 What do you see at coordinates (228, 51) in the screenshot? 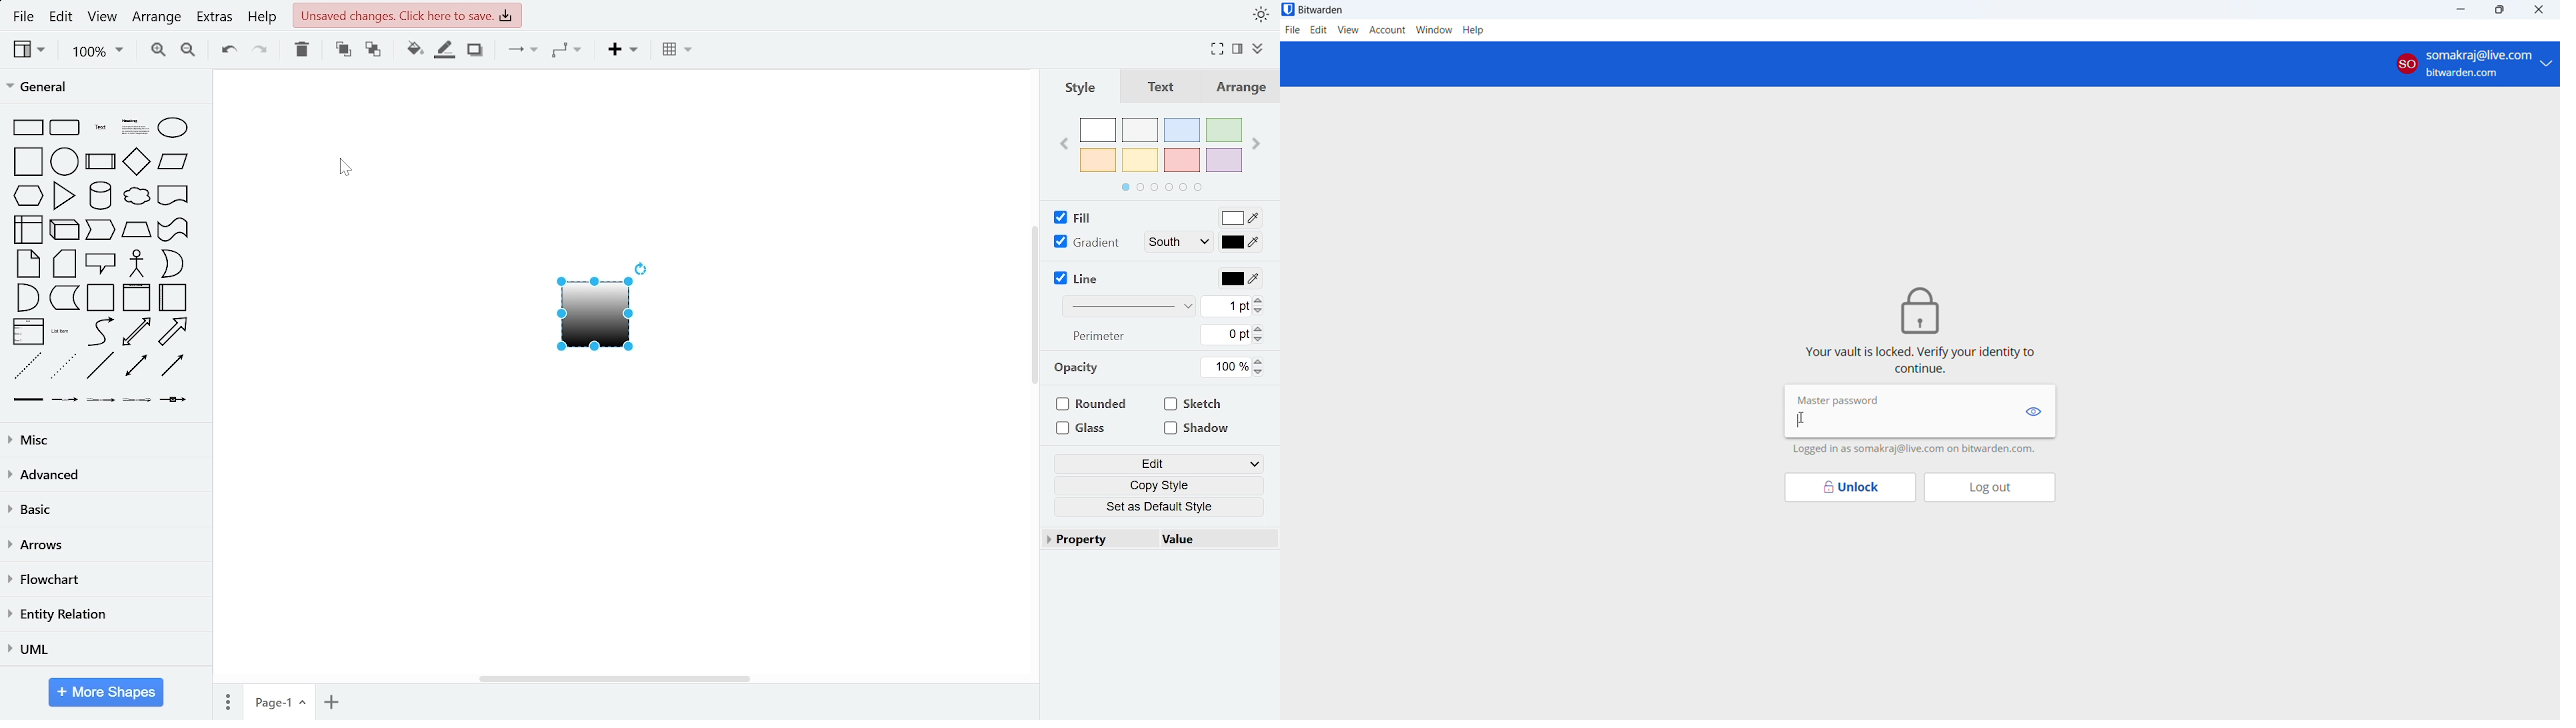
I see `undo` at bounding box center [228, 51].